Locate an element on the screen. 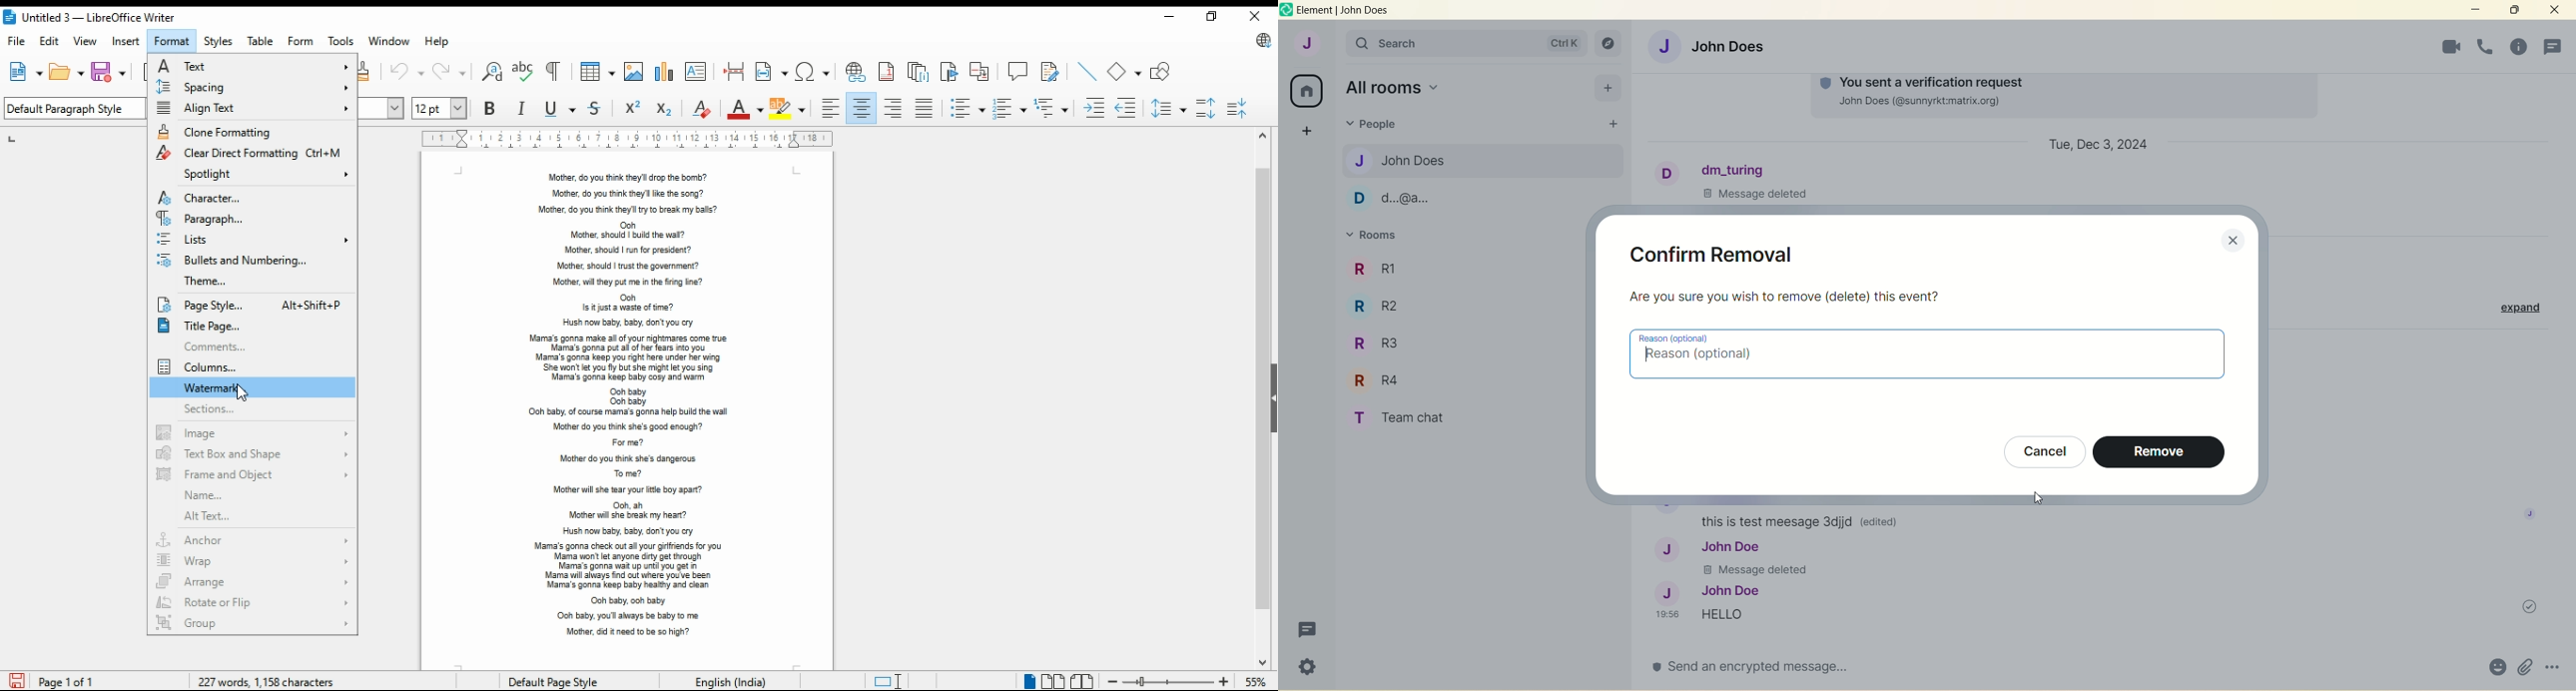  toggle unordered list is located at coordinates (967, 109).